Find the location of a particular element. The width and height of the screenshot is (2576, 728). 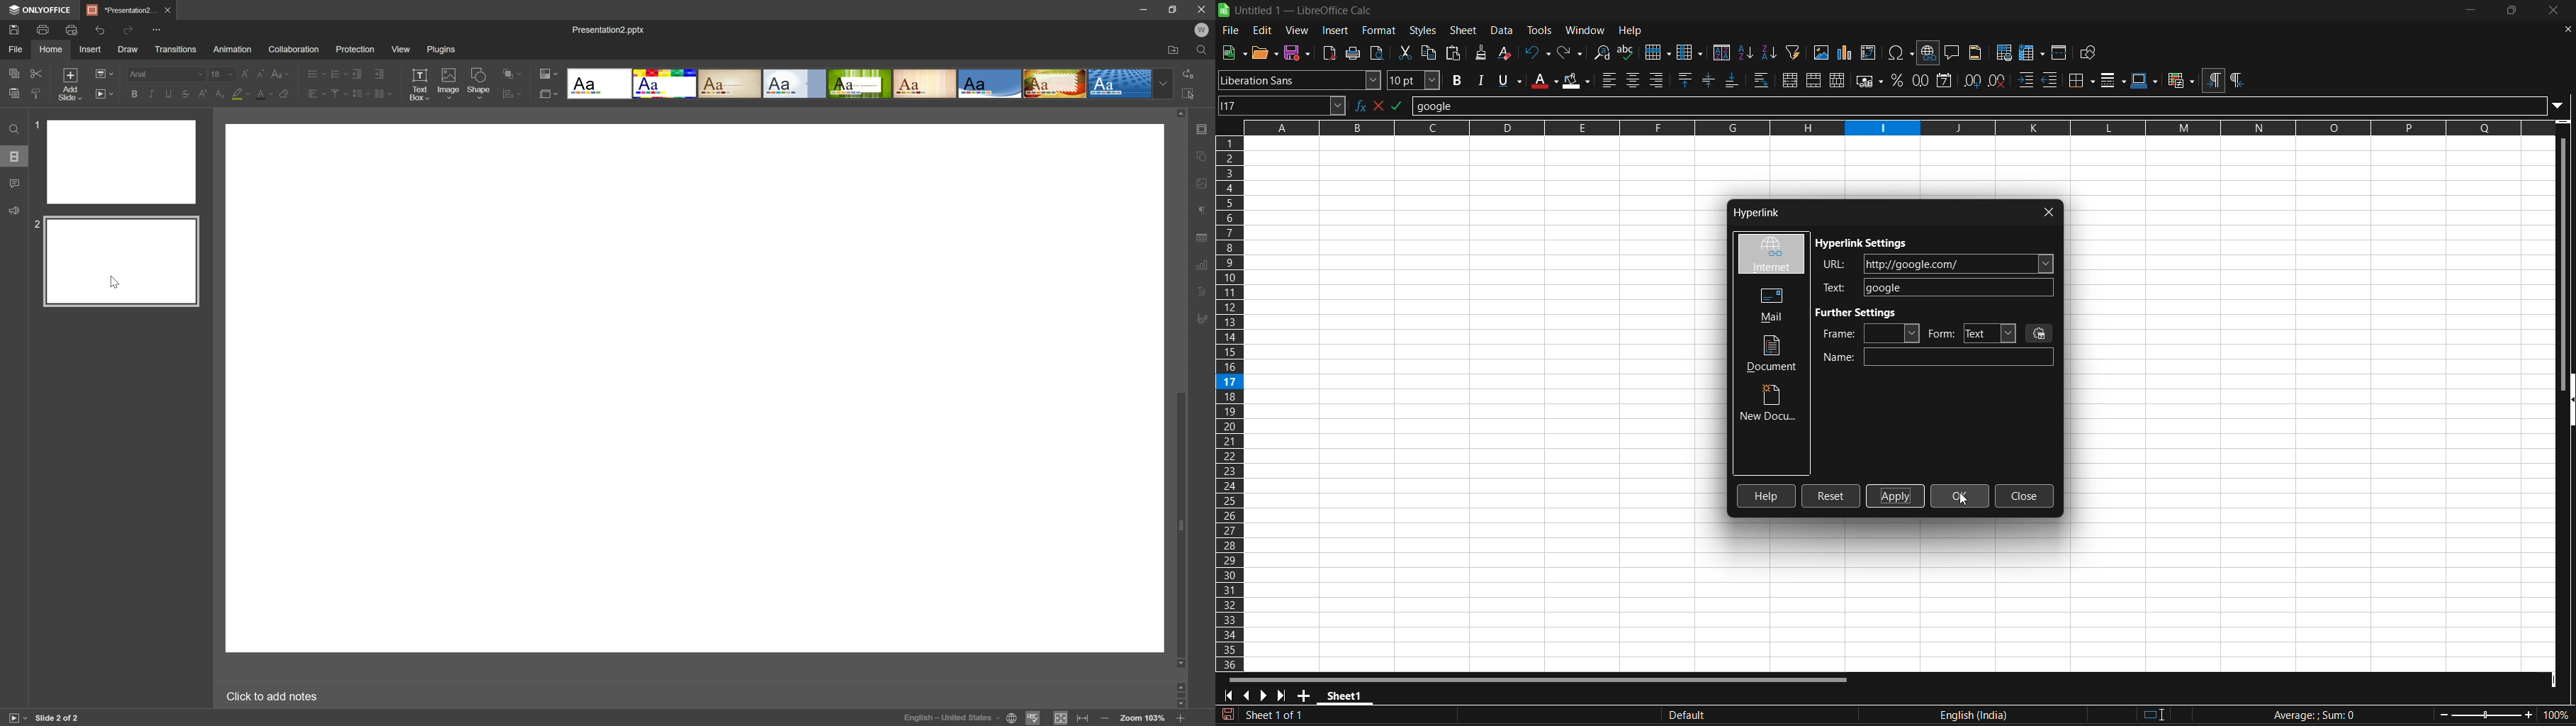

Change color theme is located at coordinates (549, 72).